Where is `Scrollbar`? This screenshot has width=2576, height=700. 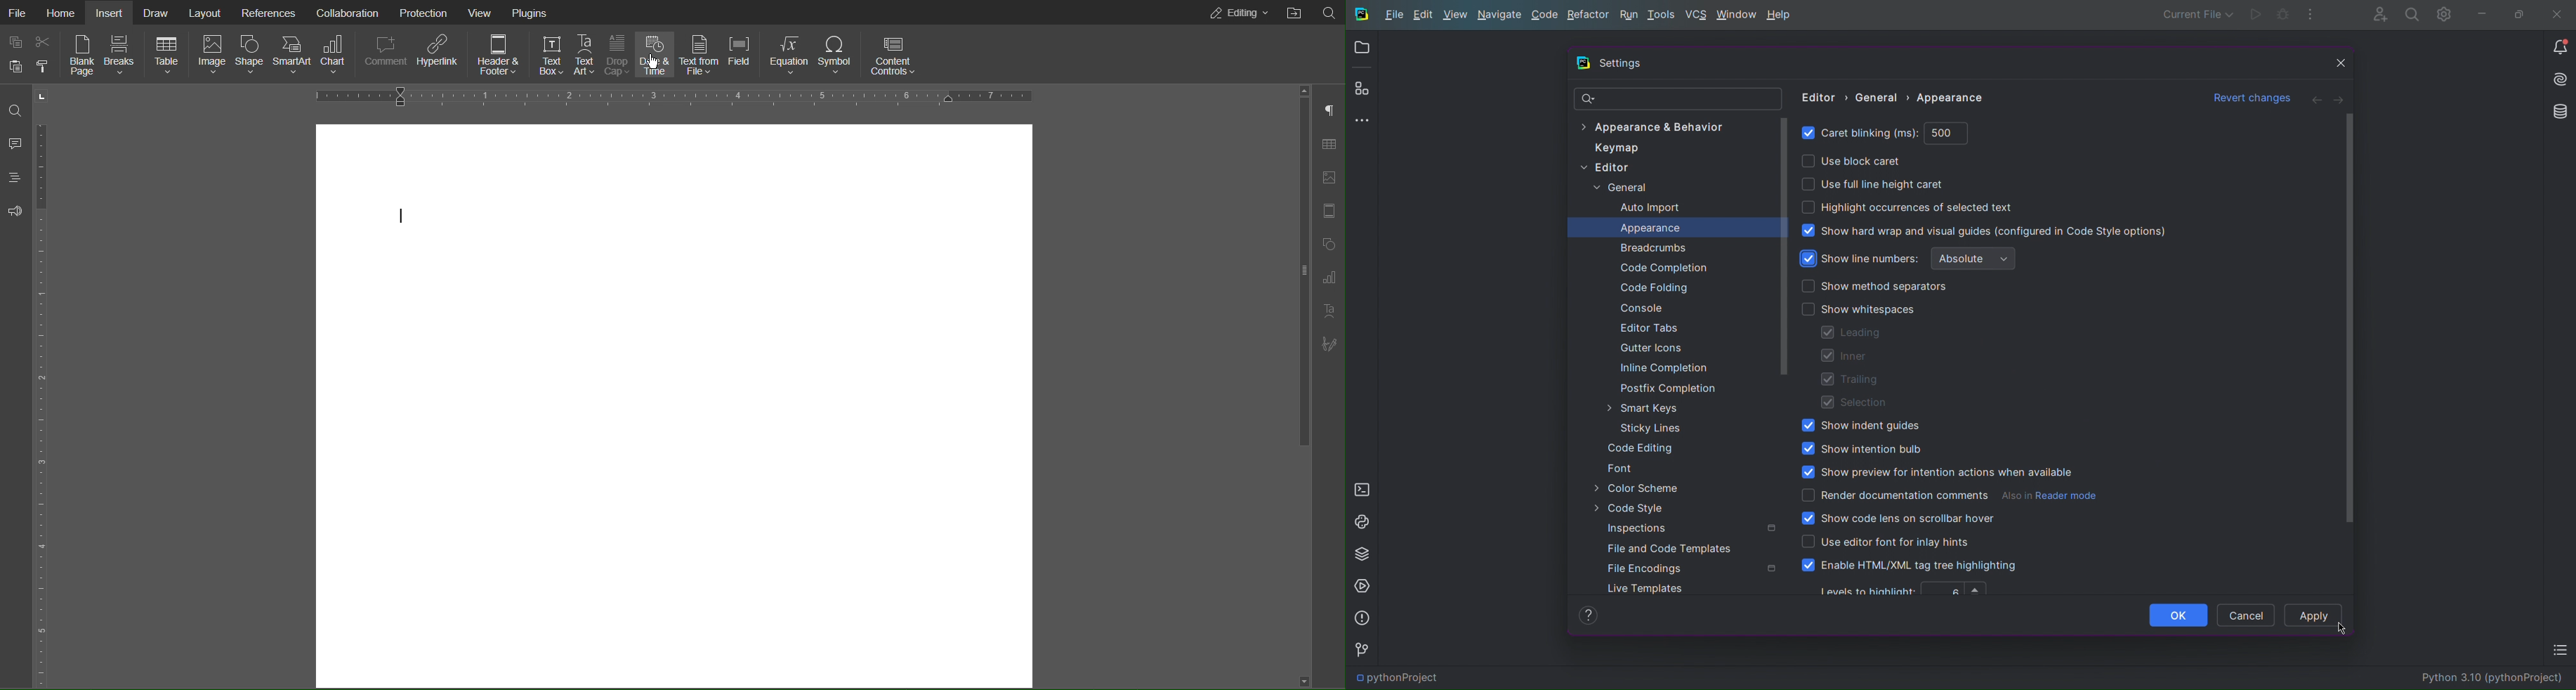
Scrollbar is located at coordinates (1786, 246).